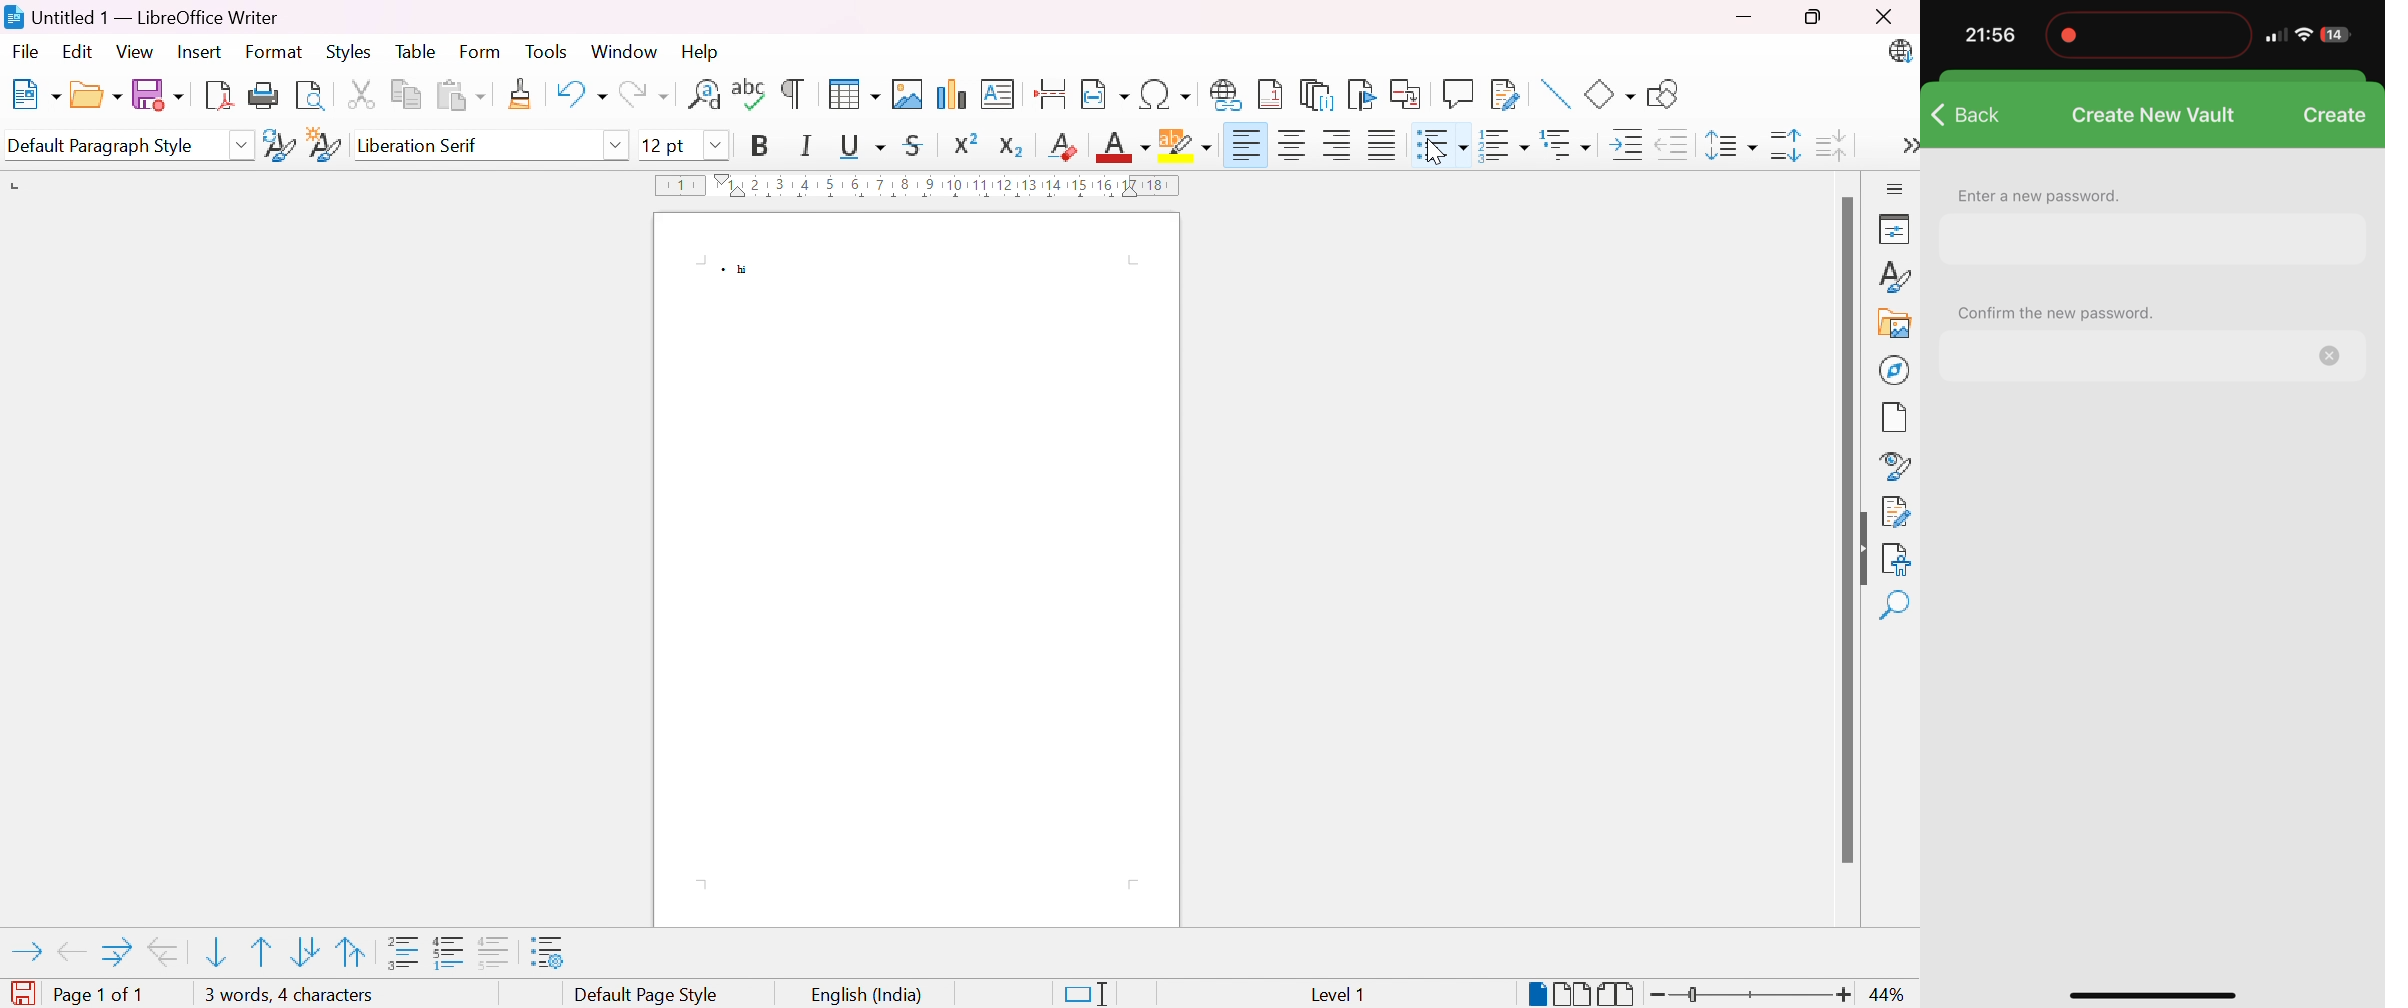  Describe the element at coordinates (95, 96) in the screenshot. I see `Open` at that location.